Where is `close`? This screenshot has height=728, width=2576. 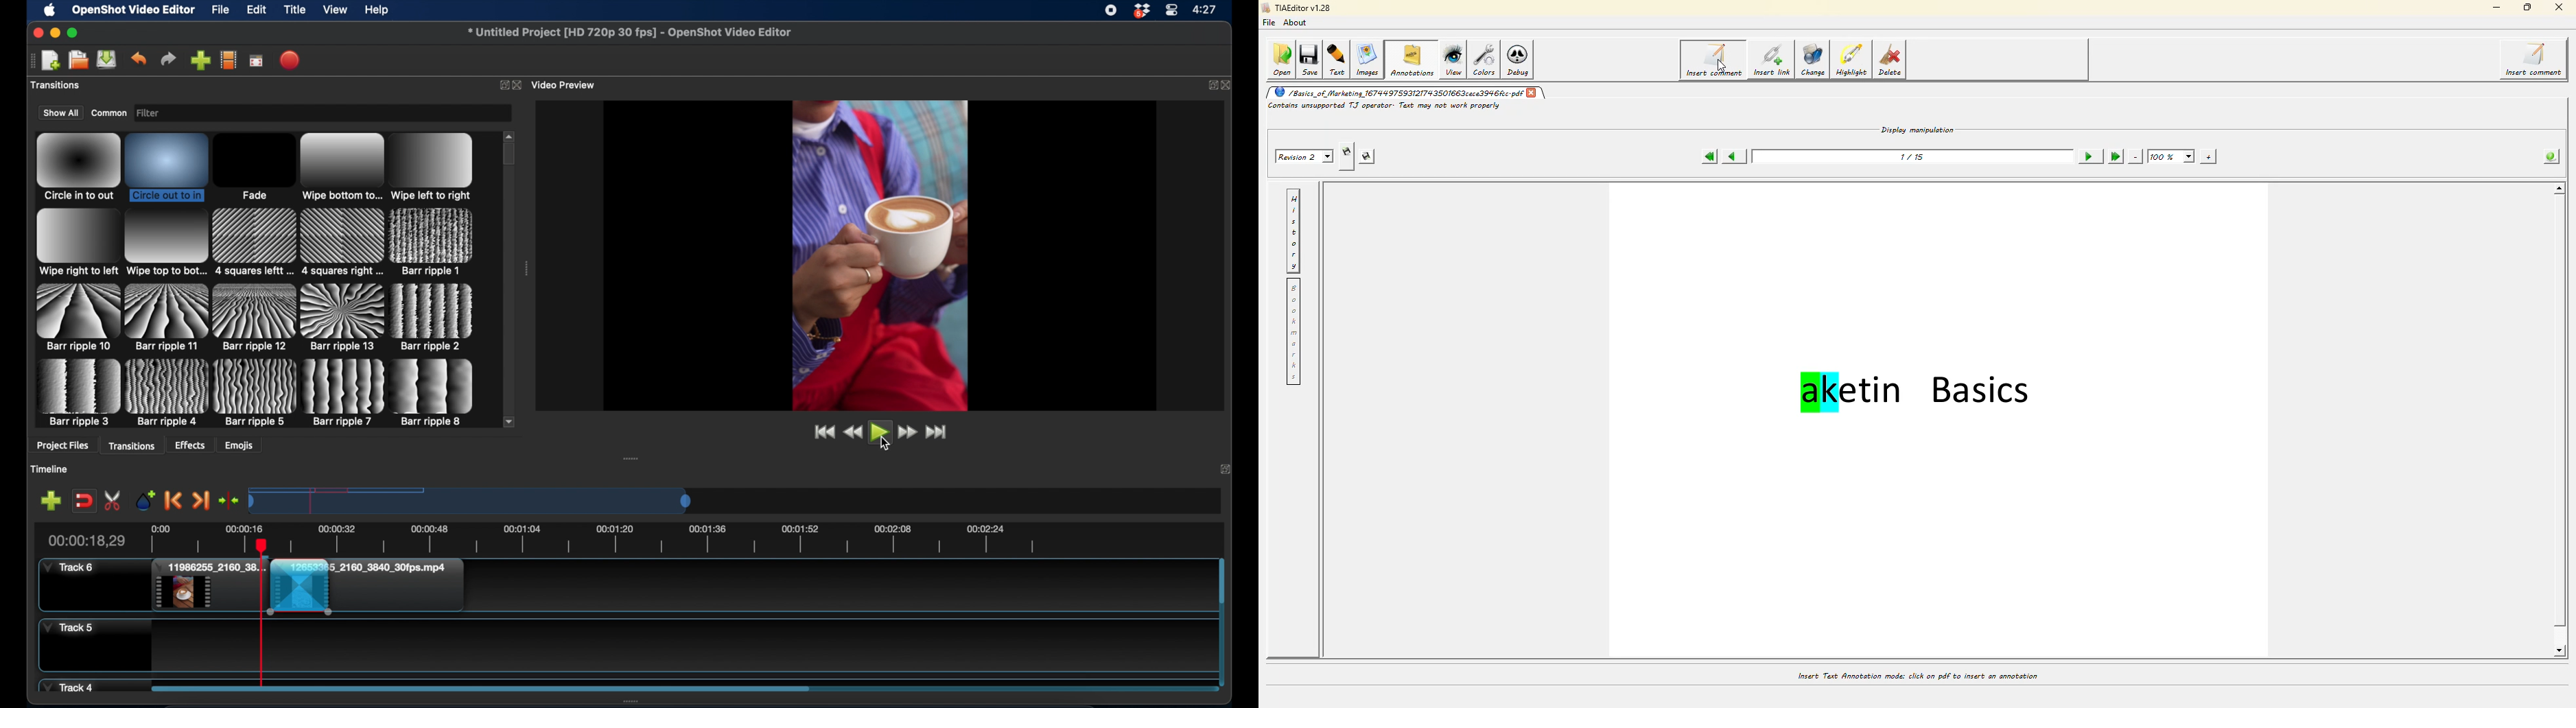
close is located at coordinates (35, 32).